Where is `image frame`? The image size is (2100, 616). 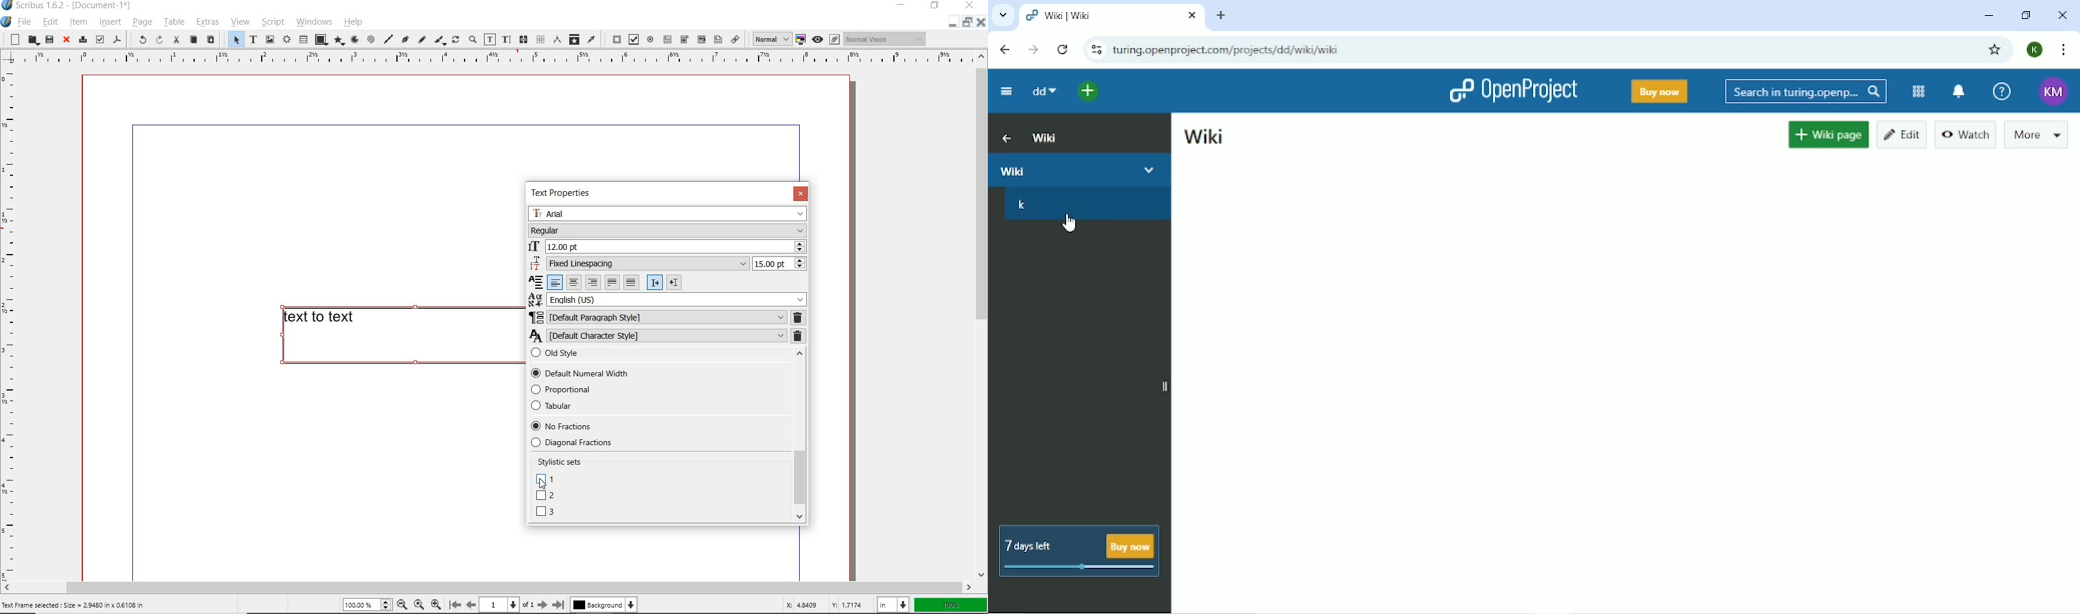
image frame is located at coordinates (271, 39).